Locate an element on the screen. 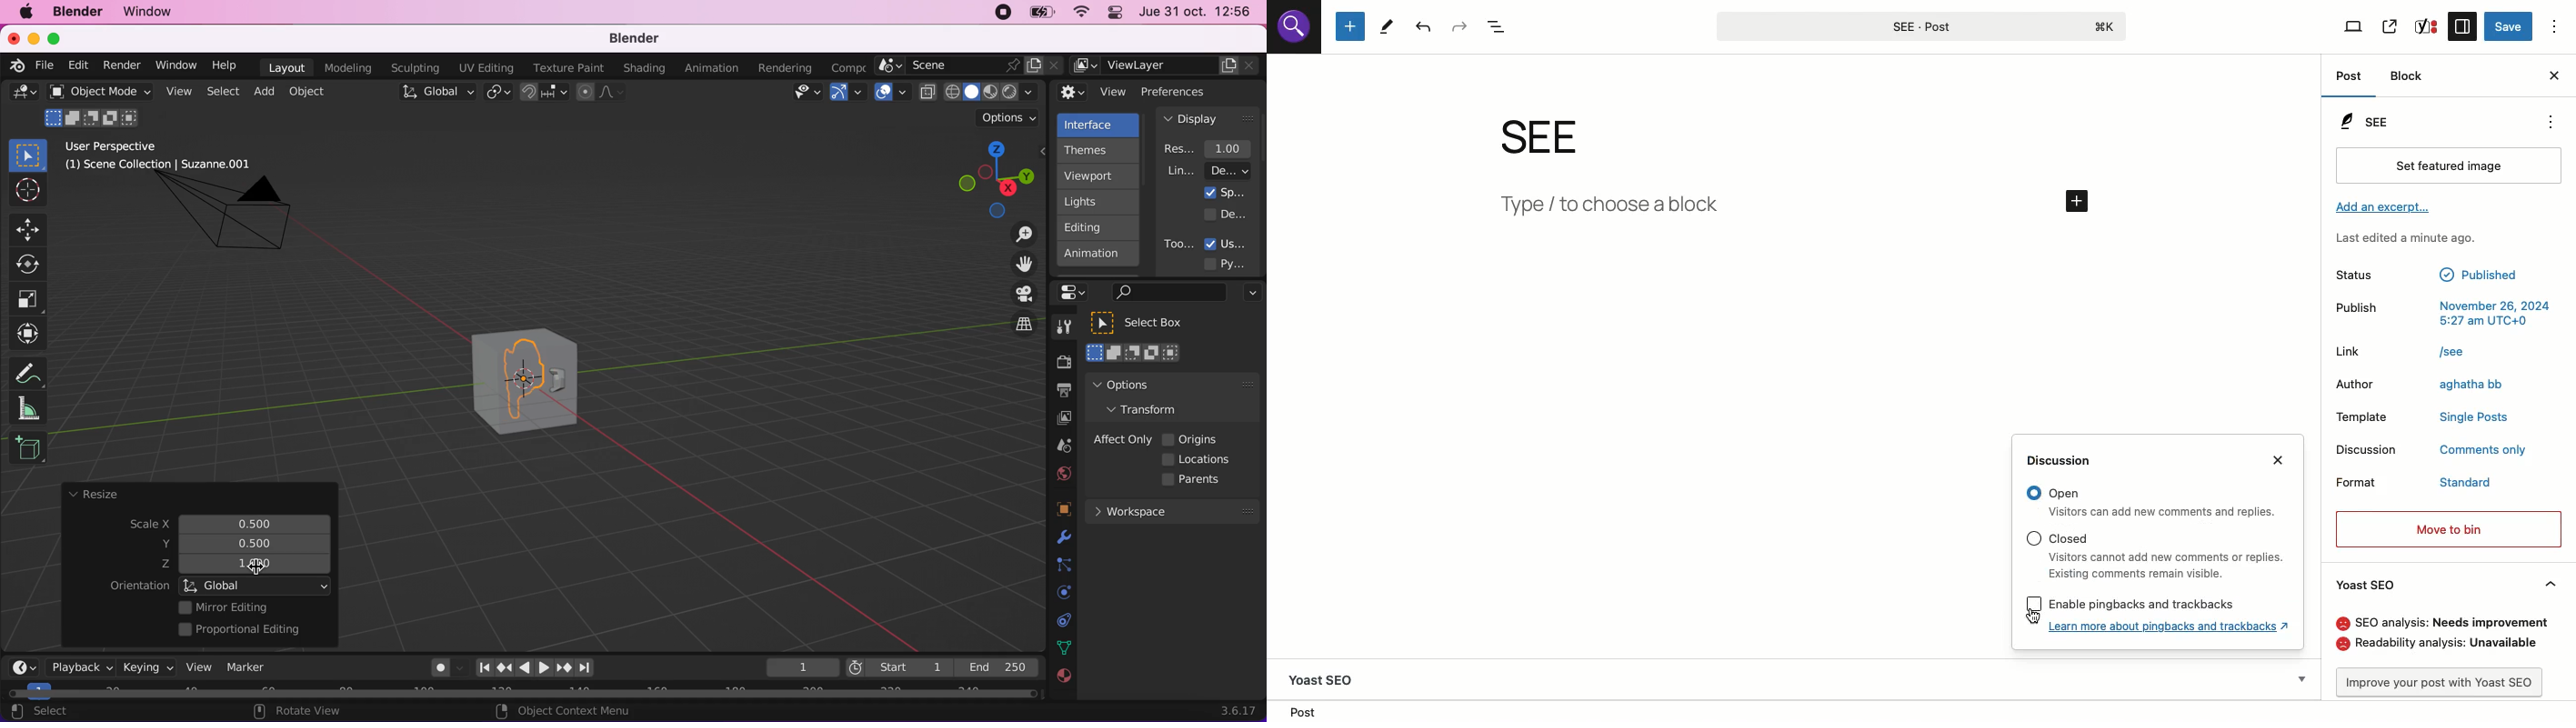 The height and width of the screenshot is (728, 2576). wifi is located at coordinates (1078, 14).